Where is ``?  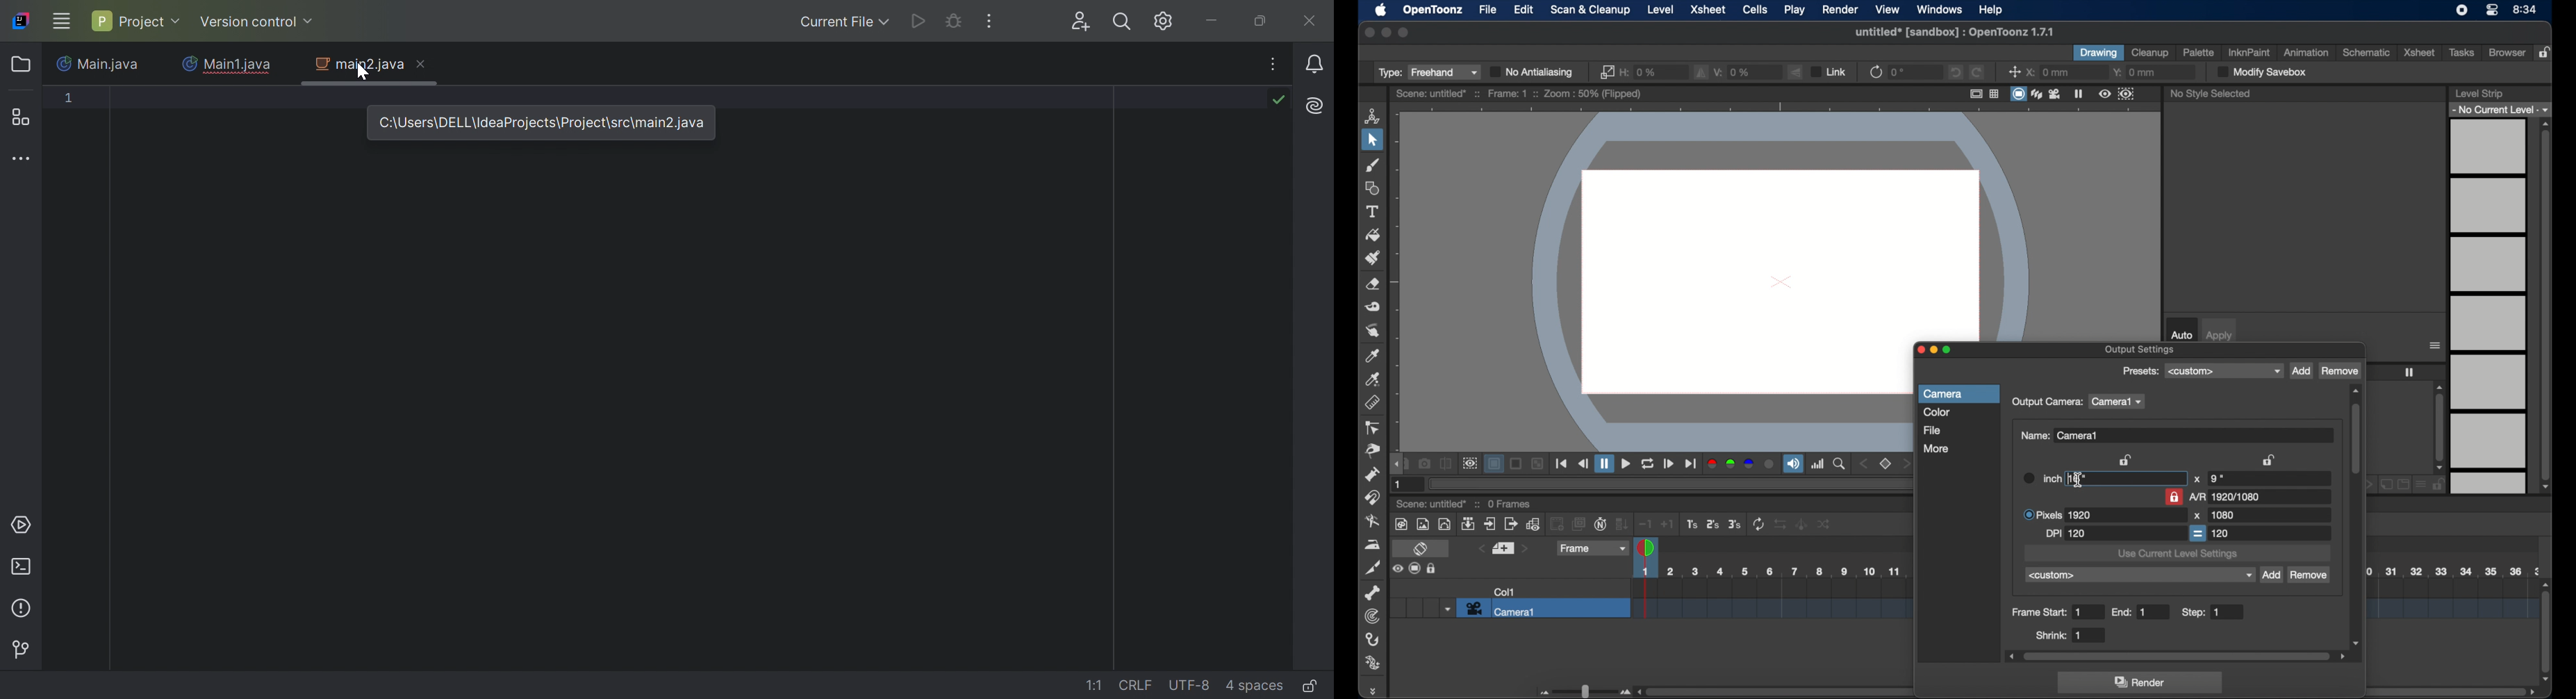
 is located at coordinates (1533, 524).